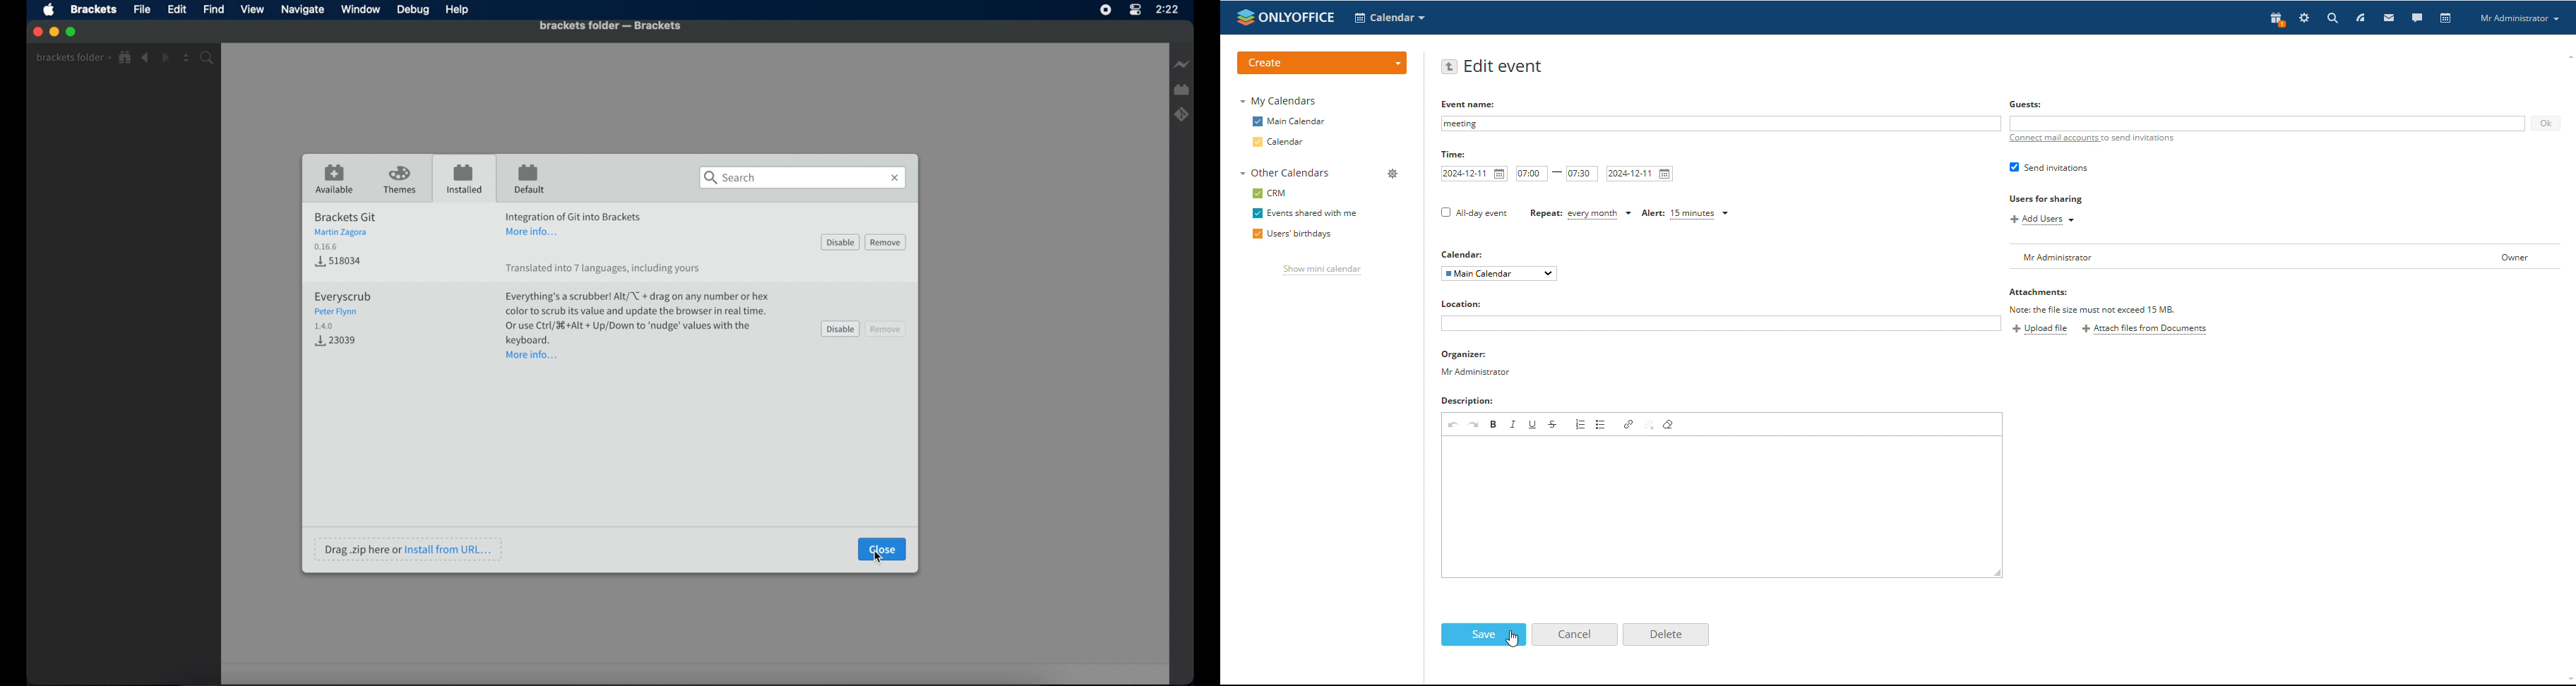 The width and height of the screenshot is (2576, 700). Describe the element at coordinates (883, 548) in the screenshot. I see `close` at that location.